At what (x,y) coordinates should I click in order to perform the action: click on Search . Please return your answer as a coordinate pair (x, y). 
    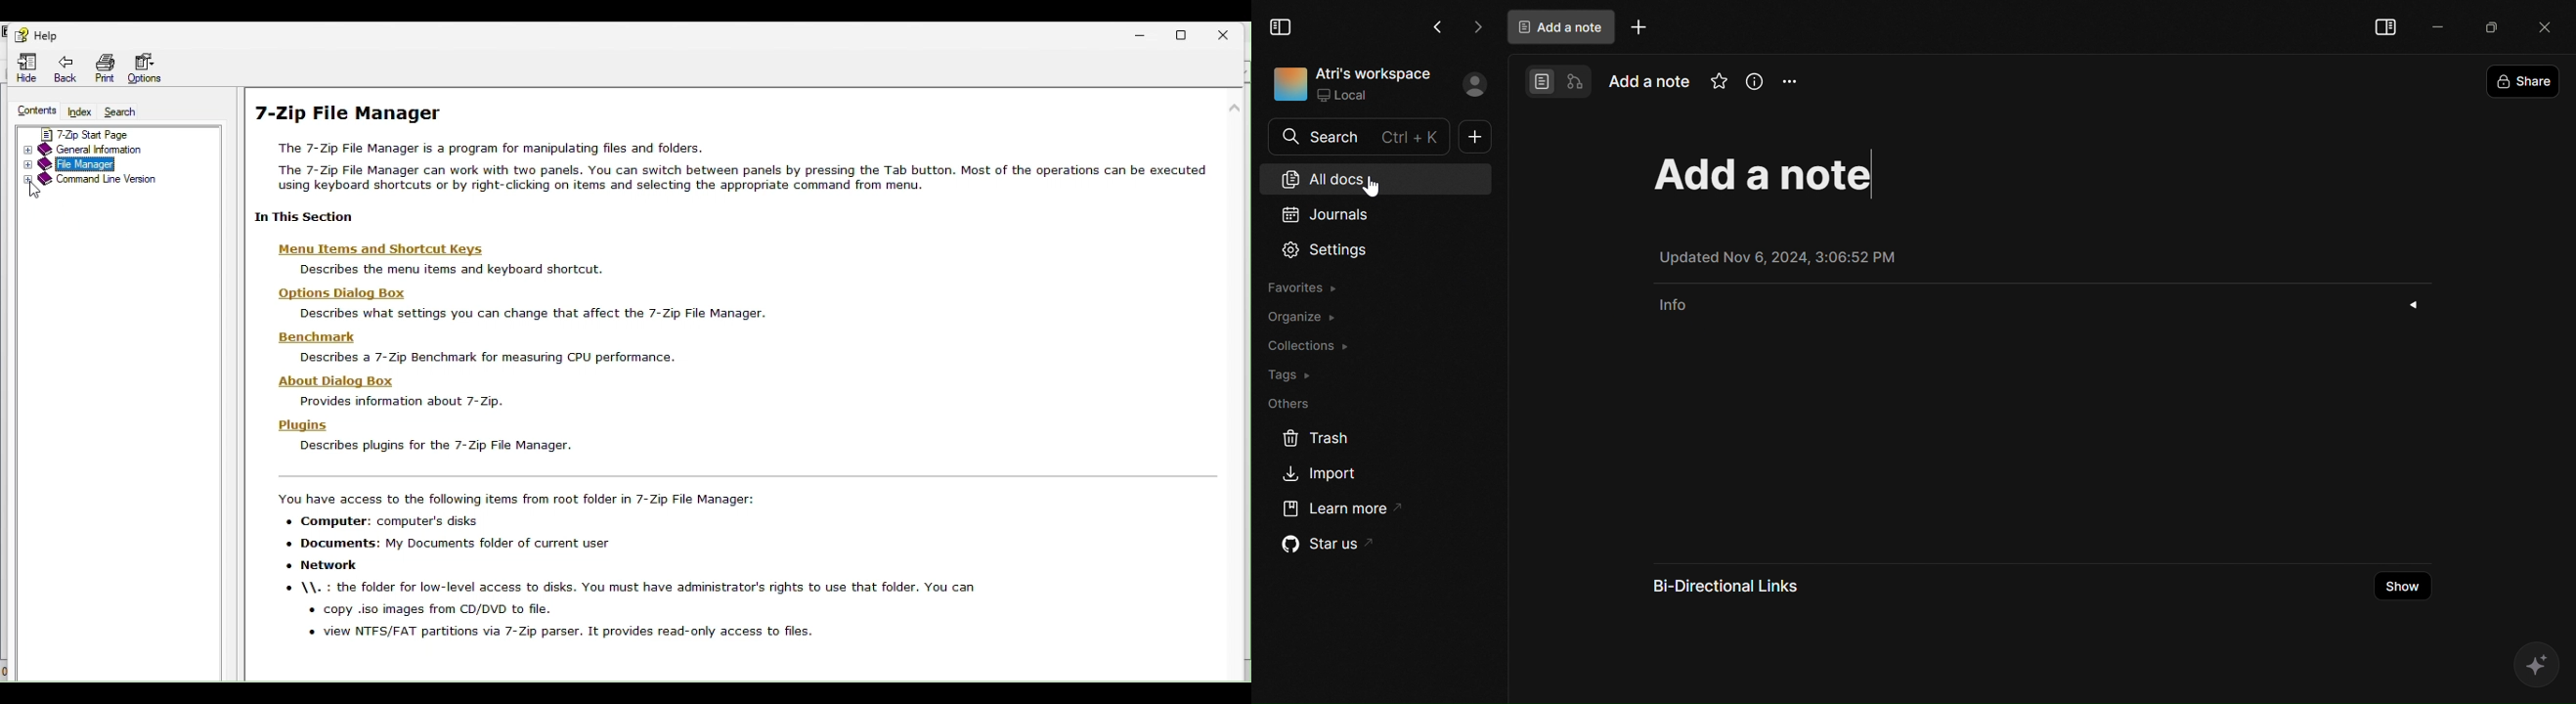
    Looking at the image, I should click on (1359, 137).